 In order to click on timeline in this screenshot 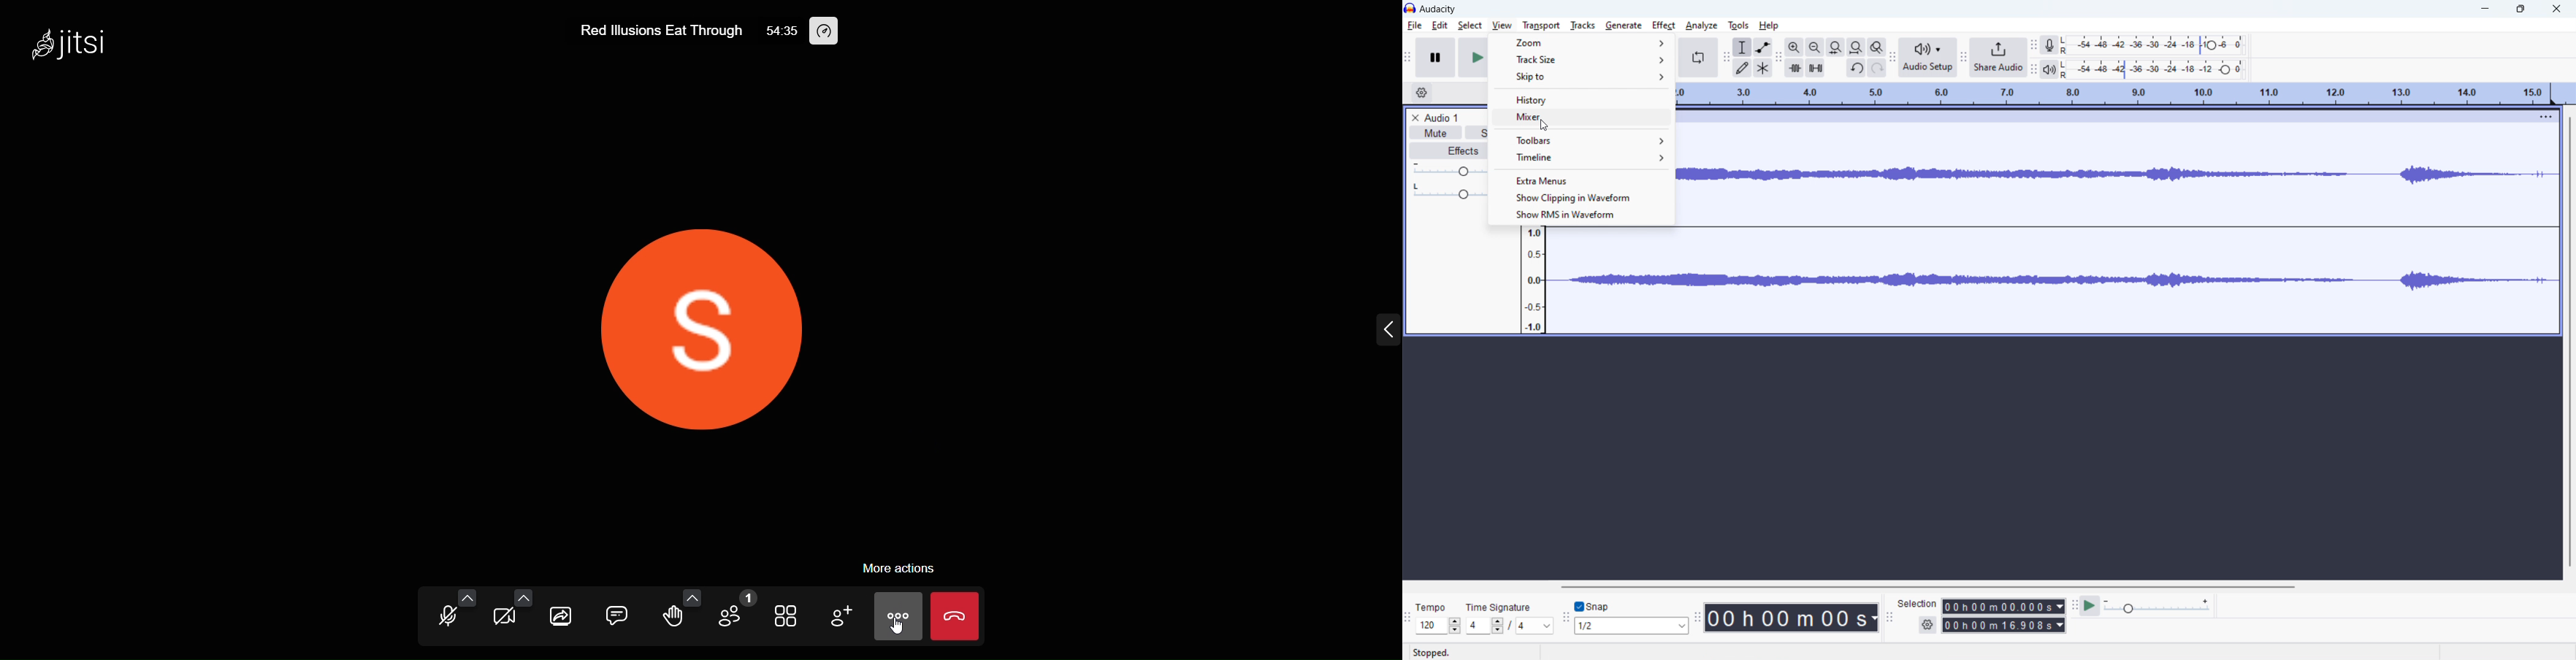, I will do `click(1589, 160)`.